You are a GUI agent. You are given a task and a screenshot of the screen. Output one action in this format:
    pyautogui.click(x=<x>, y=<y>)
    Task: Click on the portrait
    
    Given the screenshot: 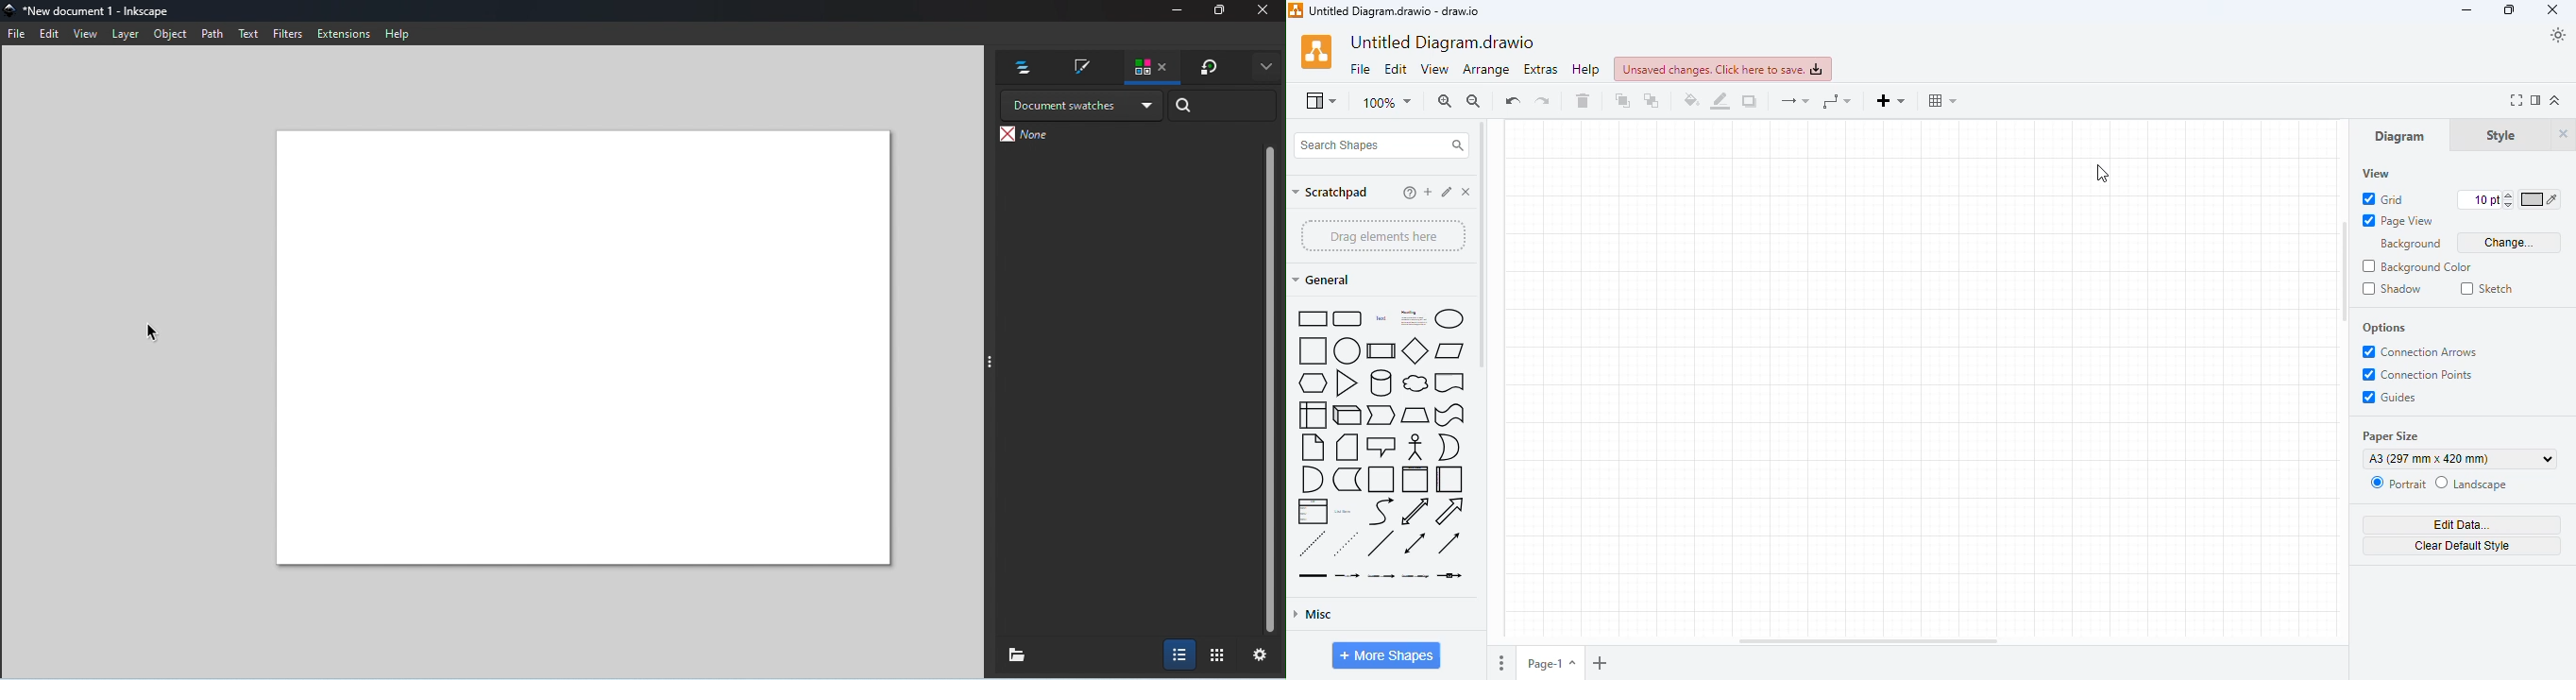 What is the action you would take?
    pyautogui.click(x=2398, y=484)
    